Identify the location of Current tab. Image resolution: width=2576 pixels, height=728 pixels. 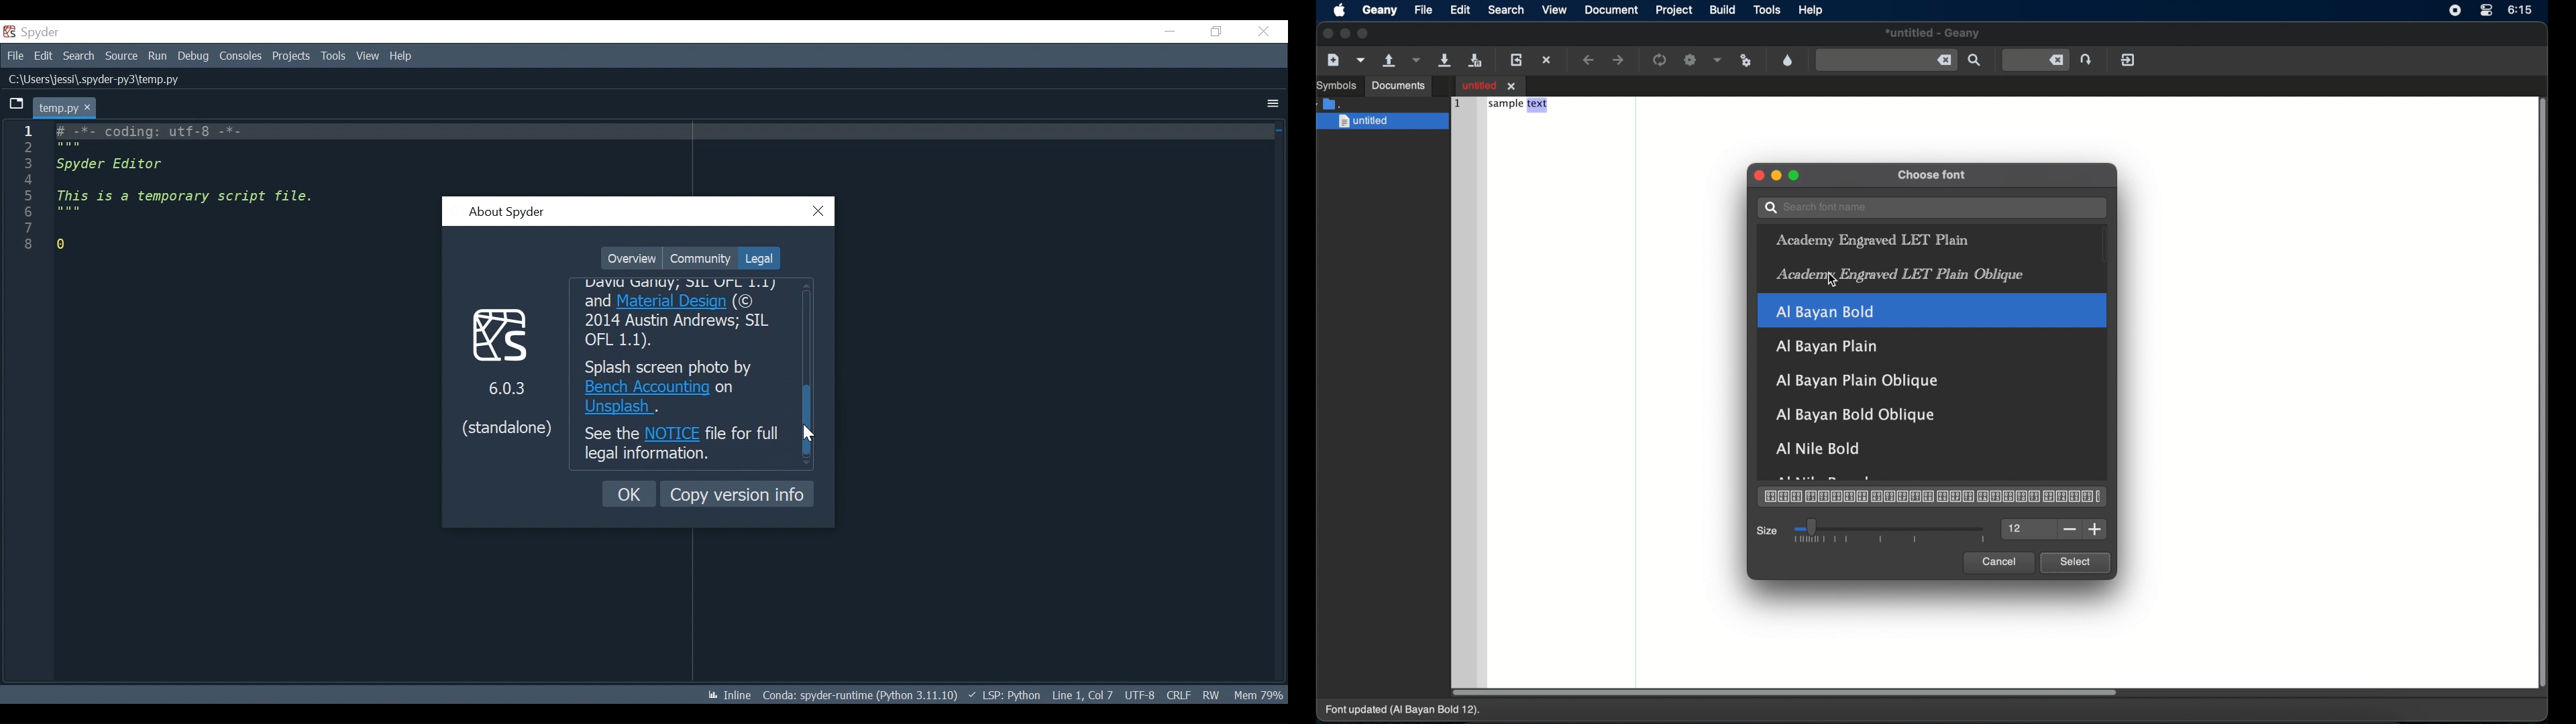
(66, 107).